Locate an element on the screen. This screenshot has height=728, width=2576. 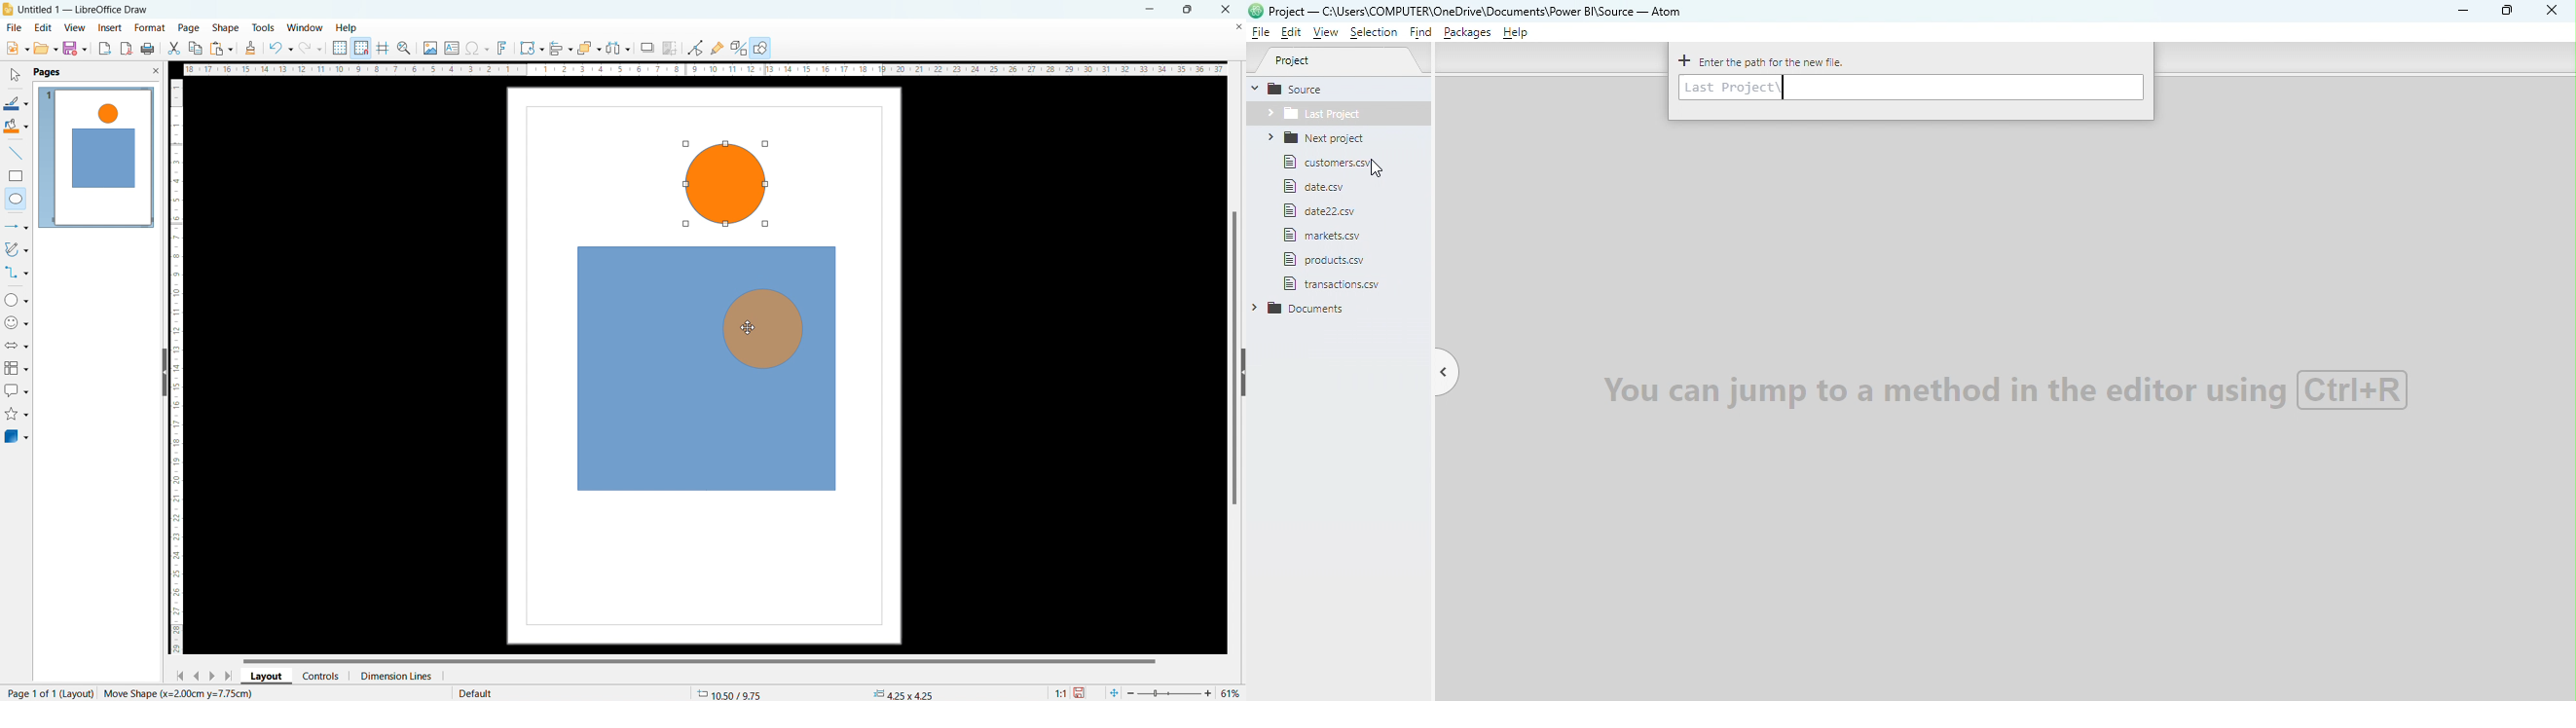
elipse is located at coordinates (16, 198).